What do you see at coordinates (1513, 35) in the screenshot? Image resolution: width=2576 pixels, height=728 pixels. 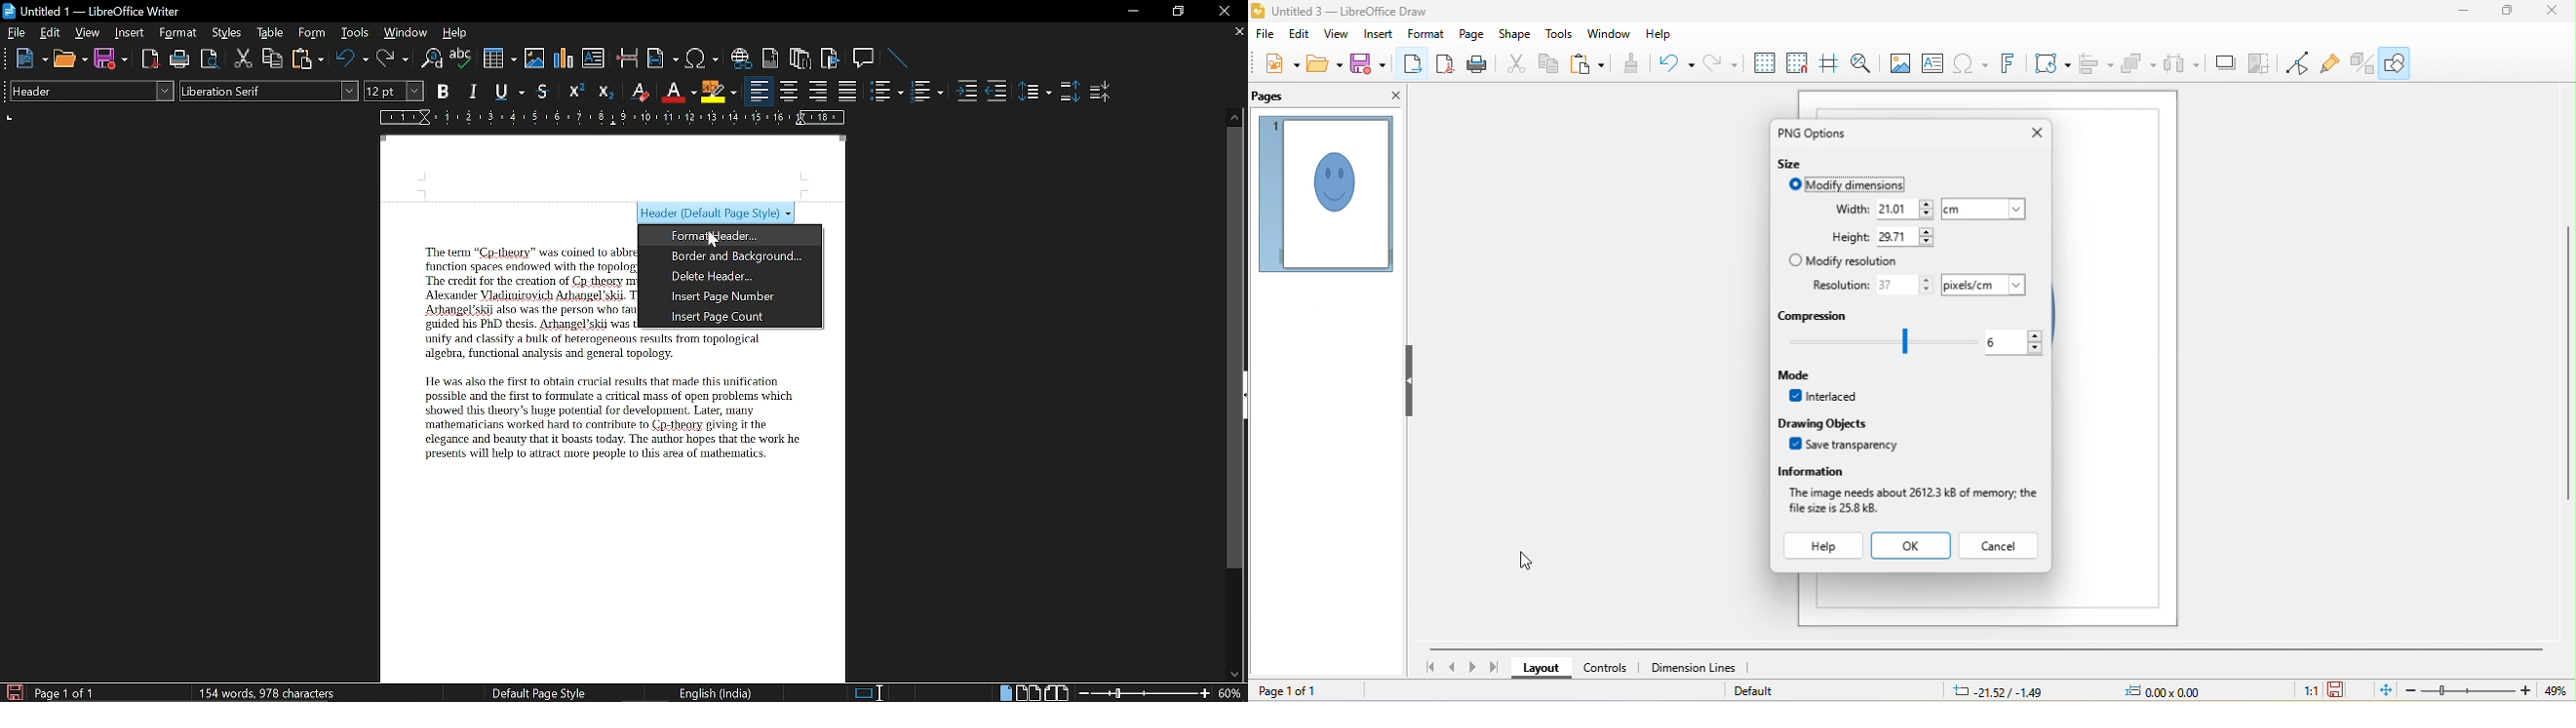 I see `shape` at bounding box center [1513, 35].